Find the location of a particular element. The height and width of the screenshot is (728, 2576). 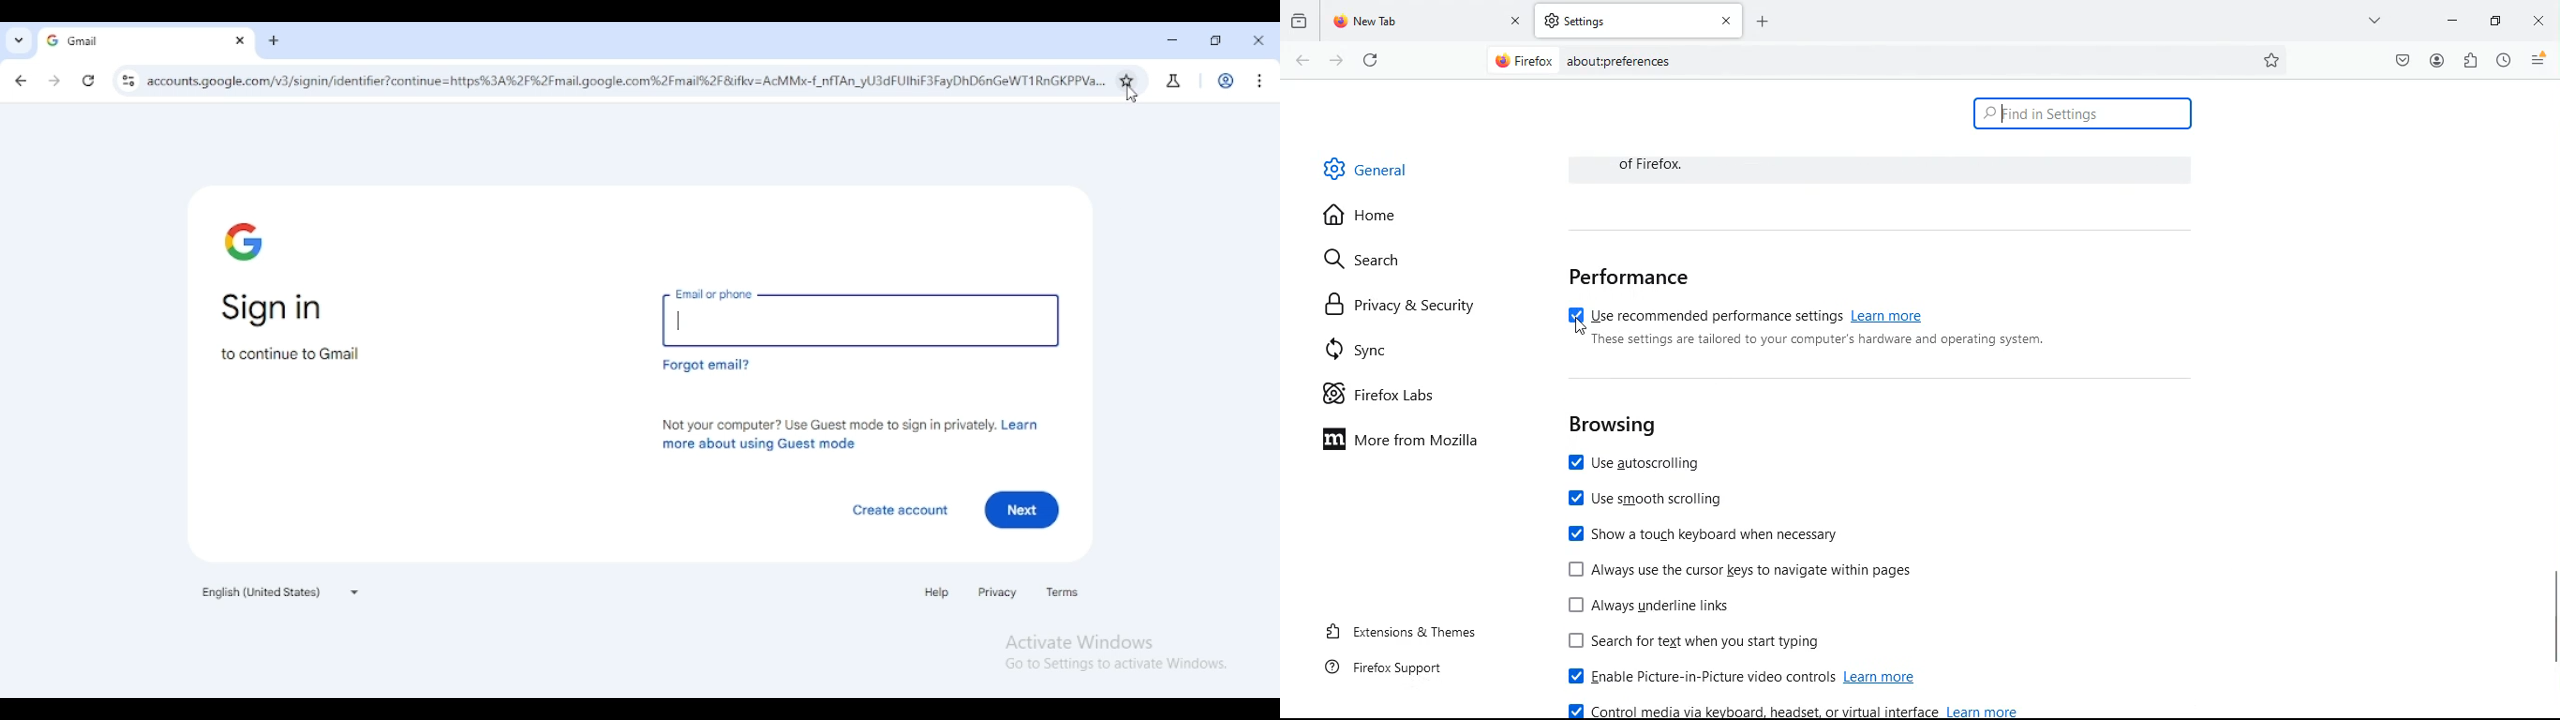

view site information is located at coordinates (127, 81).